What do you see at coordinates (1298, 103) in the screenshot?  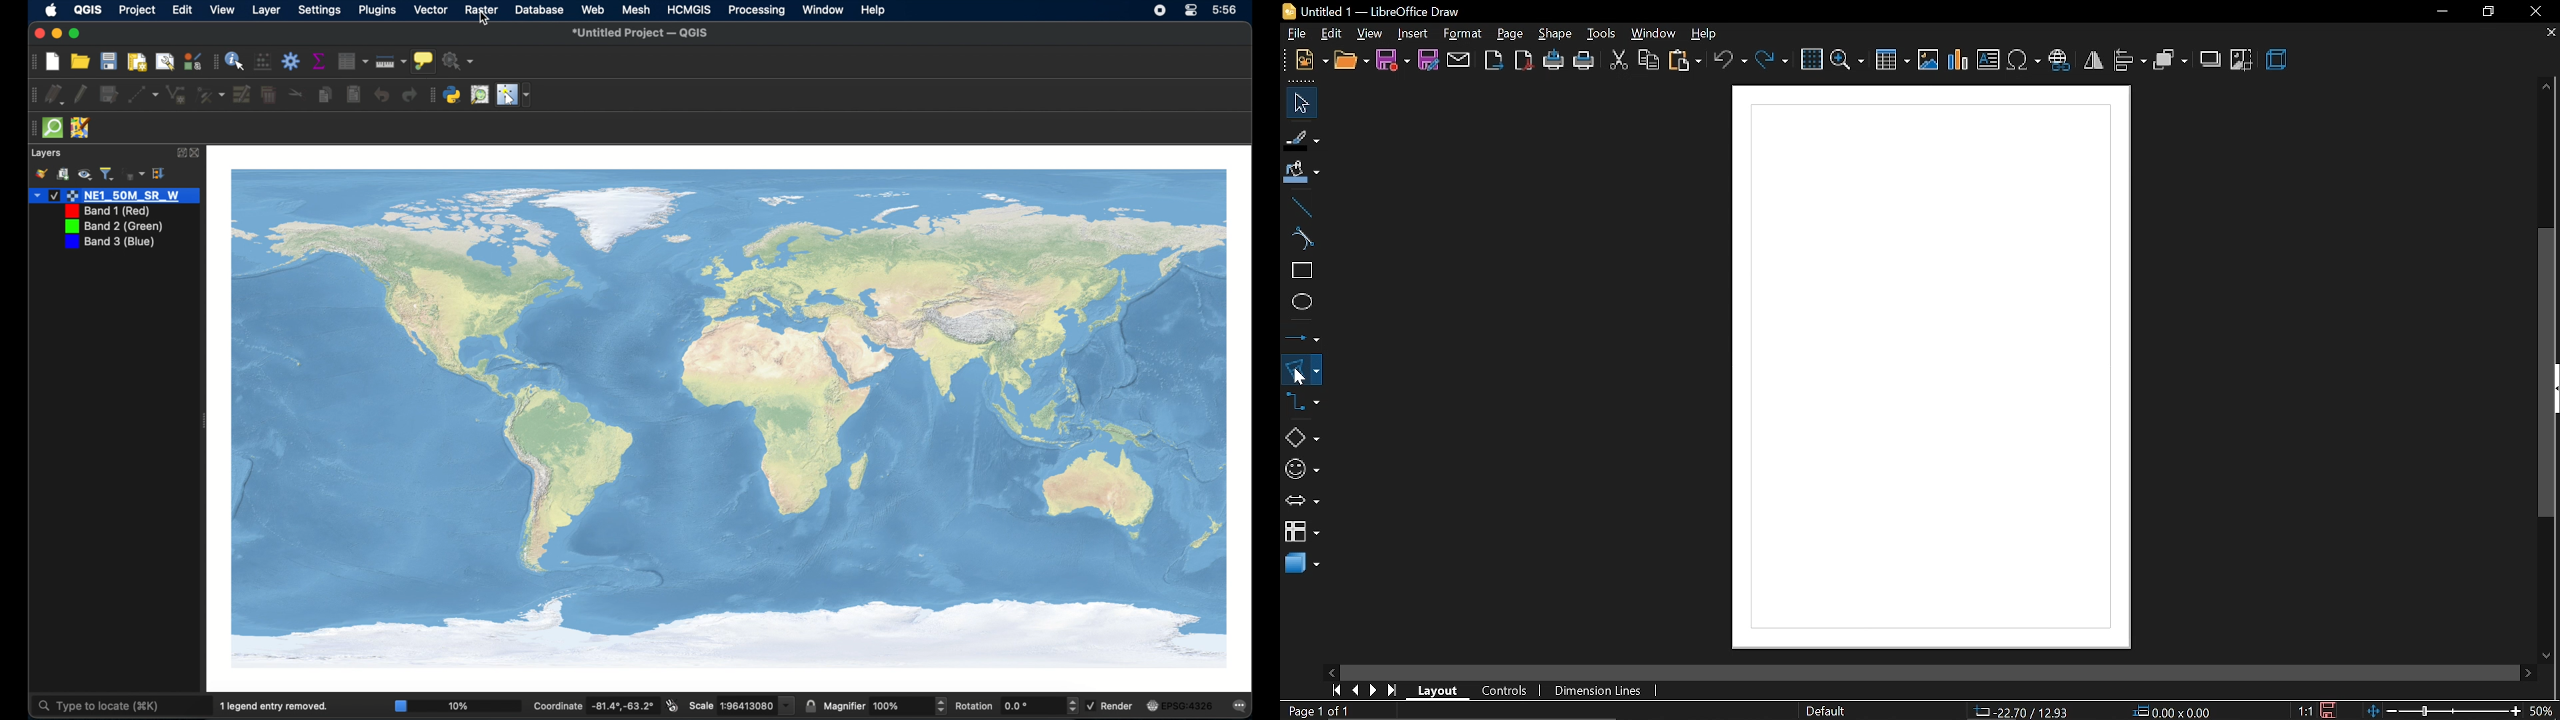 I see `select` at bounding box center [1298, 103].